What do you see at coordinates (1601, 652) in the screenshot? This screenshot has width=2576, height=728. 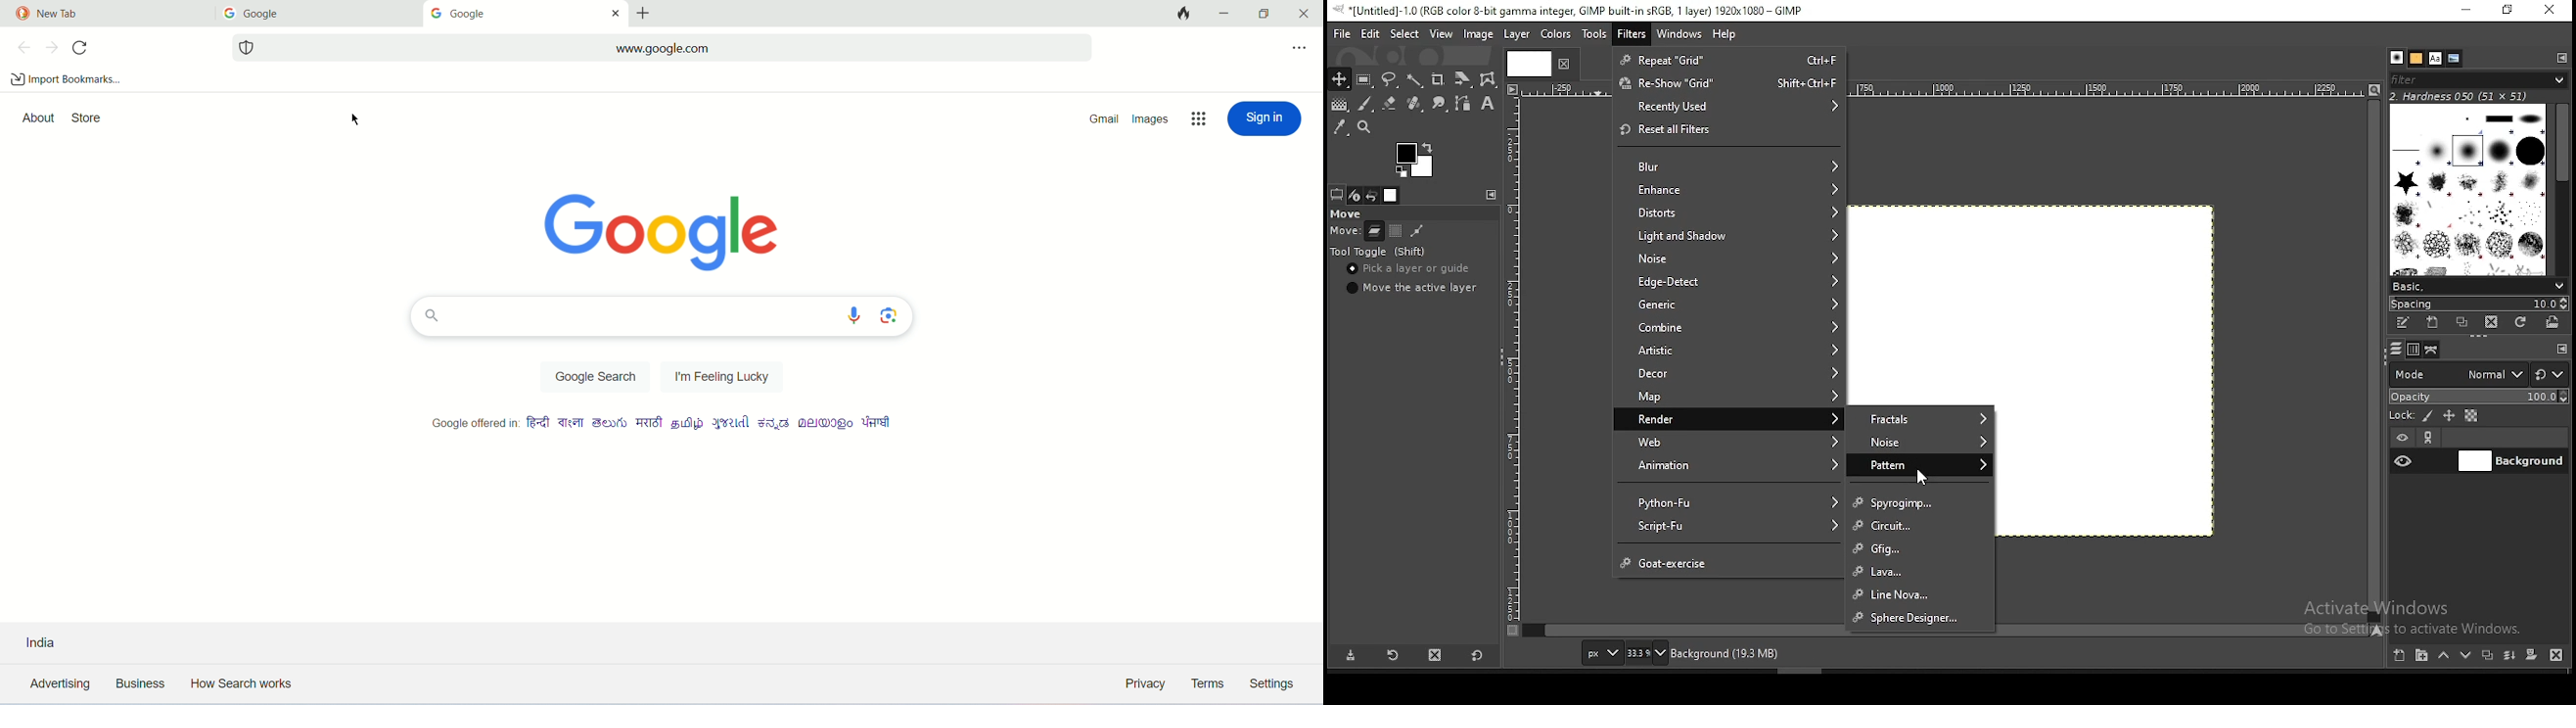 I see `units` at bounding box center [1601, 652].